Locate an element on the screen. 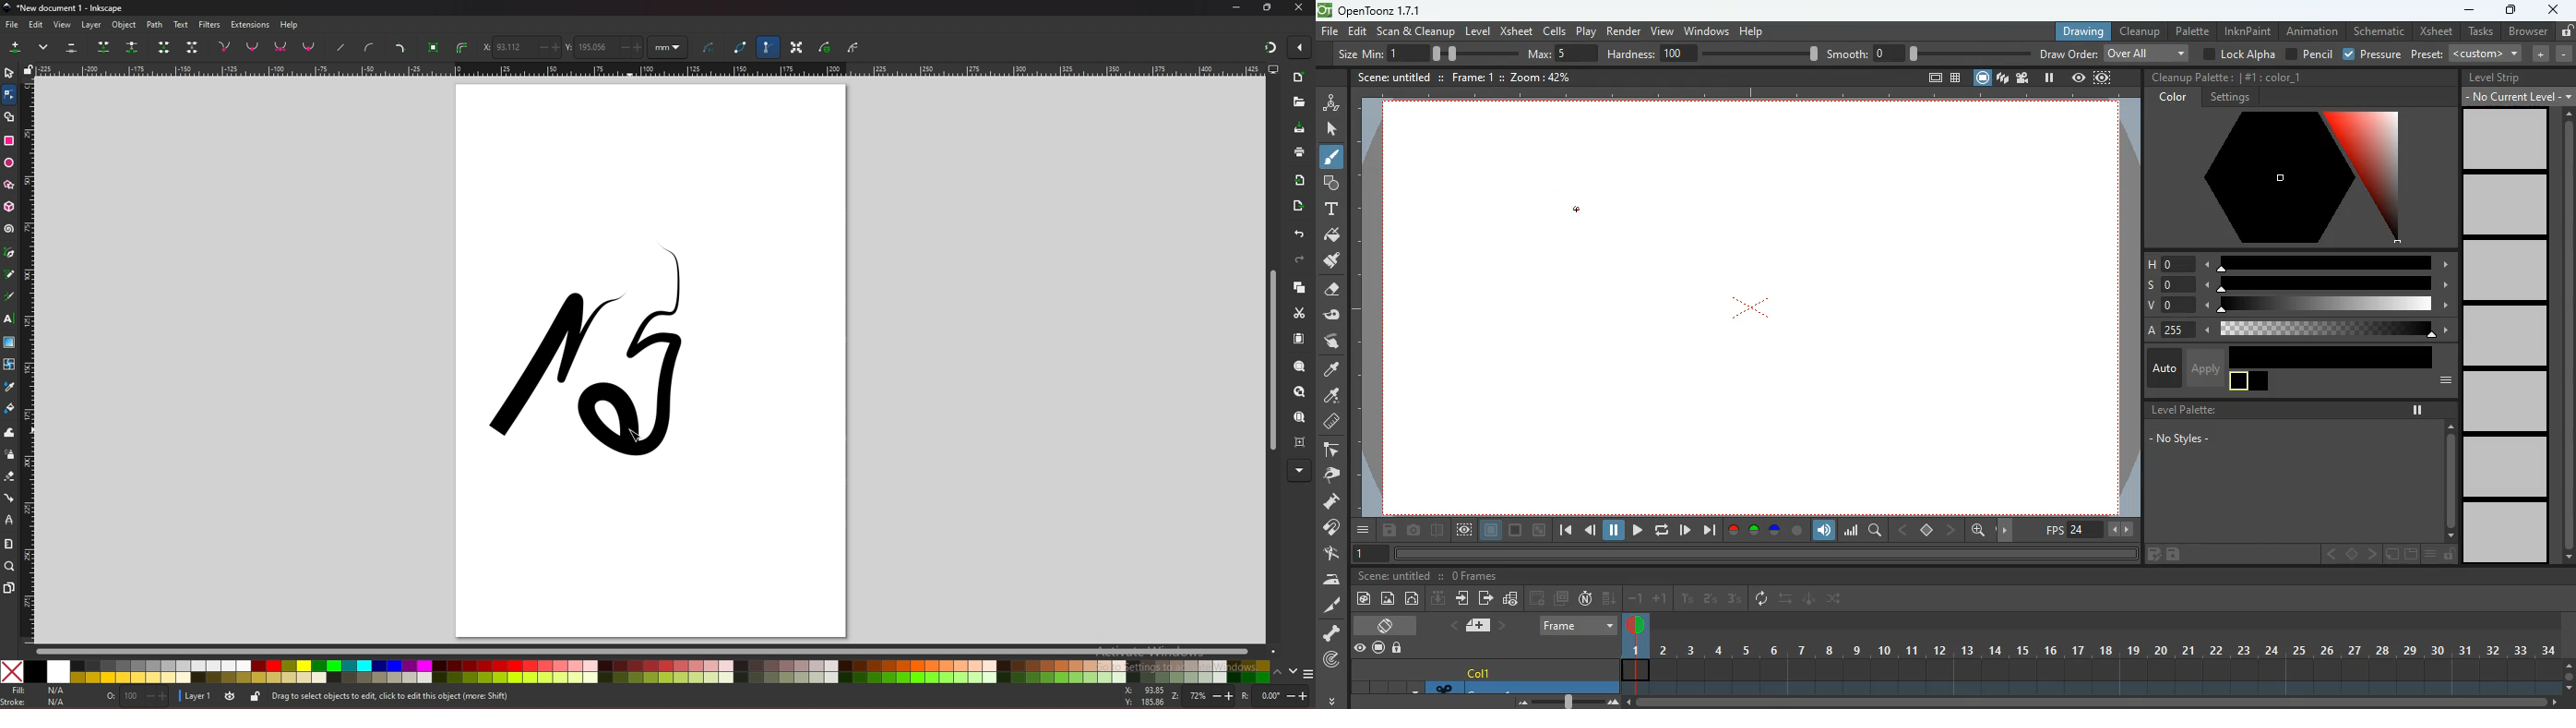 Image resolution: width=2576 pixels, height=728 pixels. add corners lpe is located at coordinates (400, 48).